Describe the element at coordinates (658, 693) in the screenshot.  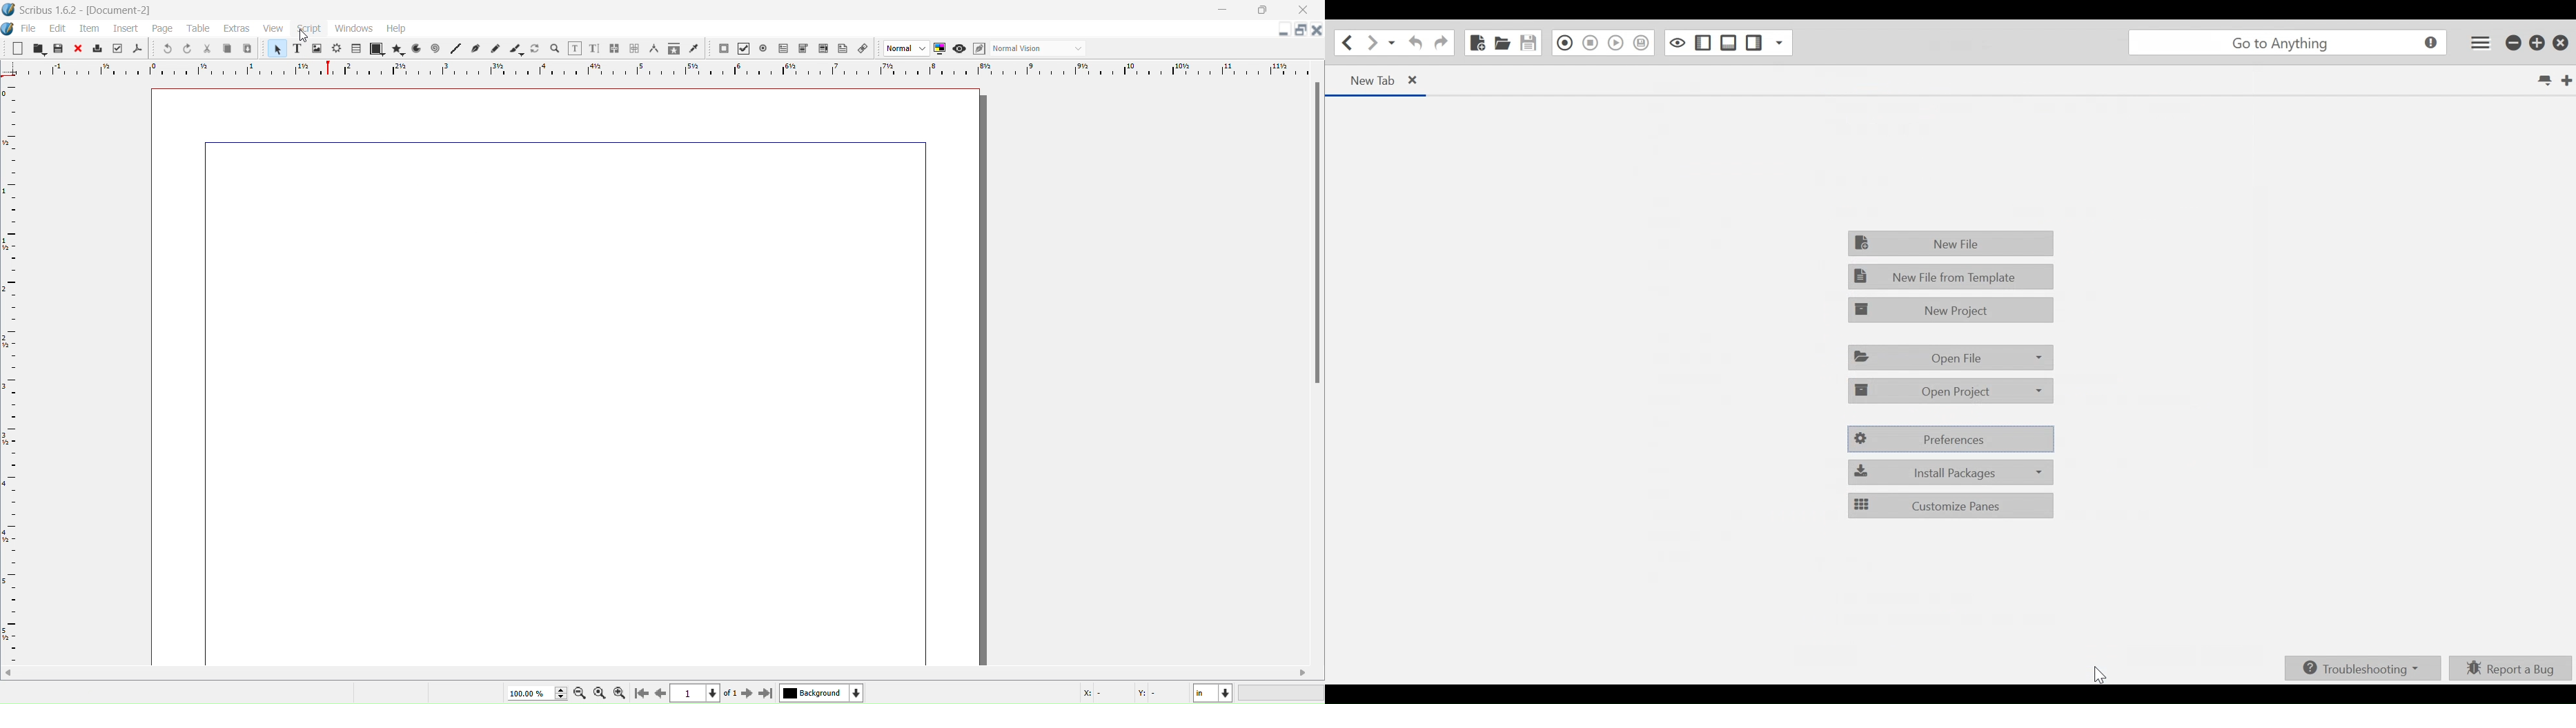
I see `Go to the previous page` at that location.